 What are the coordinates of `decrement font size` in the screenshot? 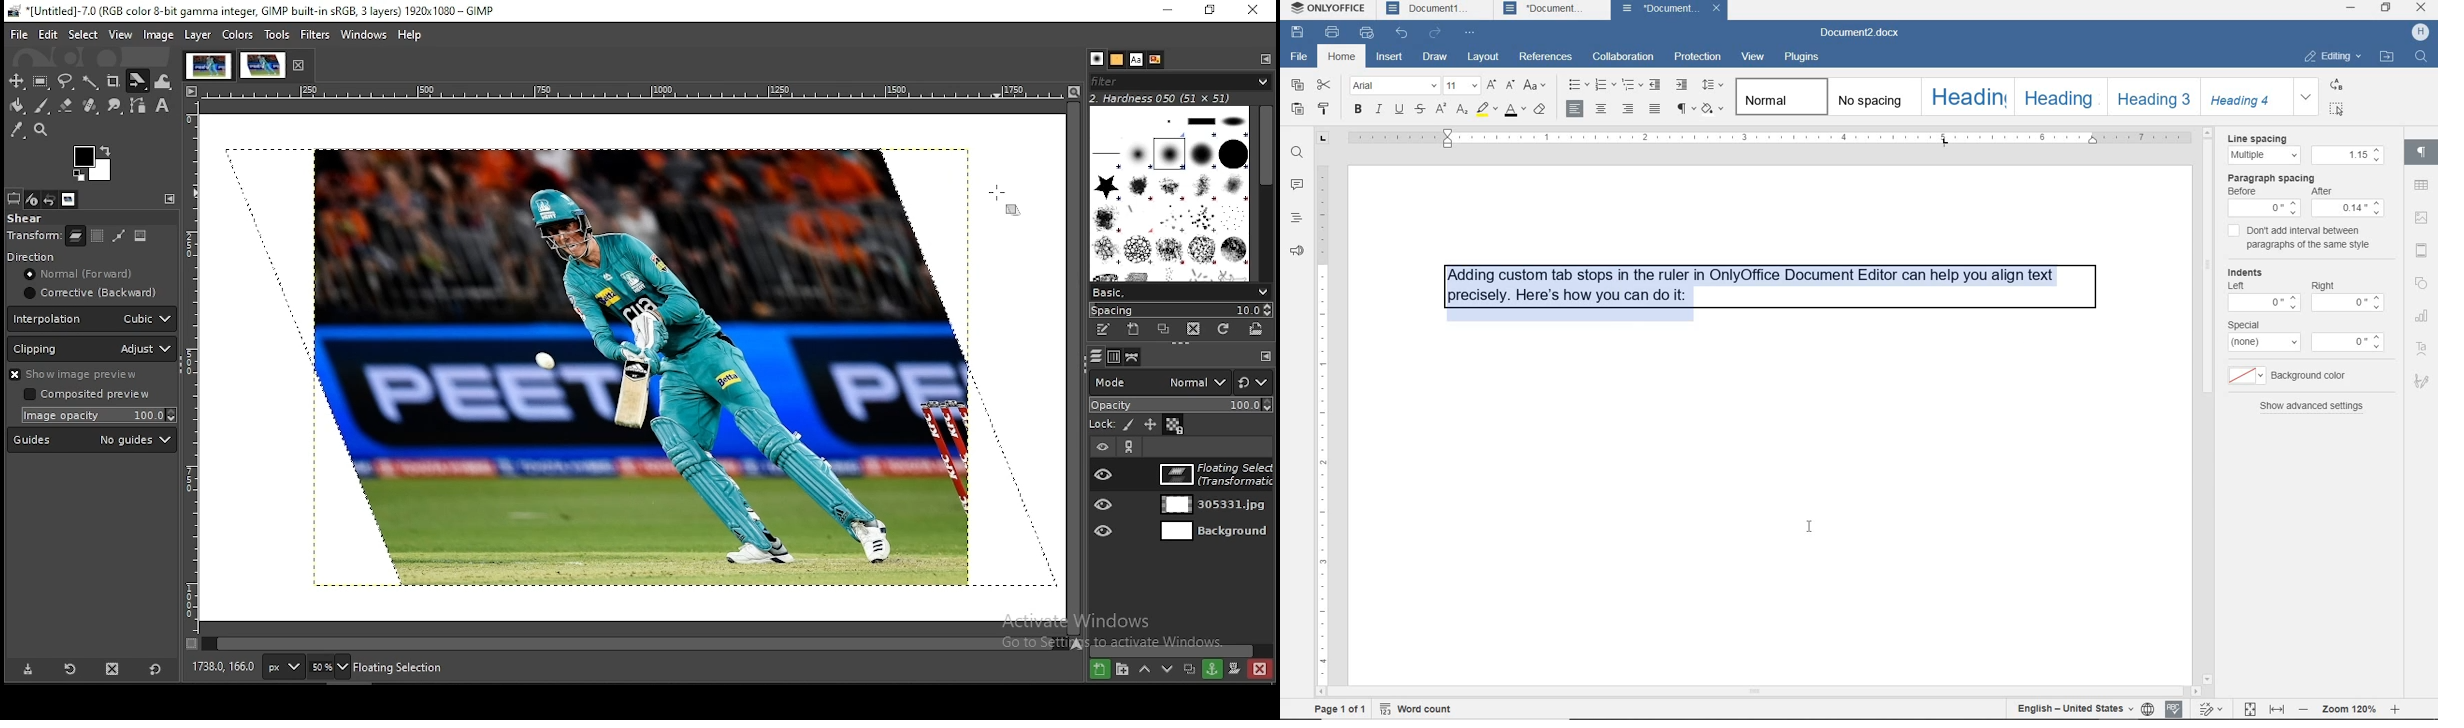 It's located at (1510, 86).